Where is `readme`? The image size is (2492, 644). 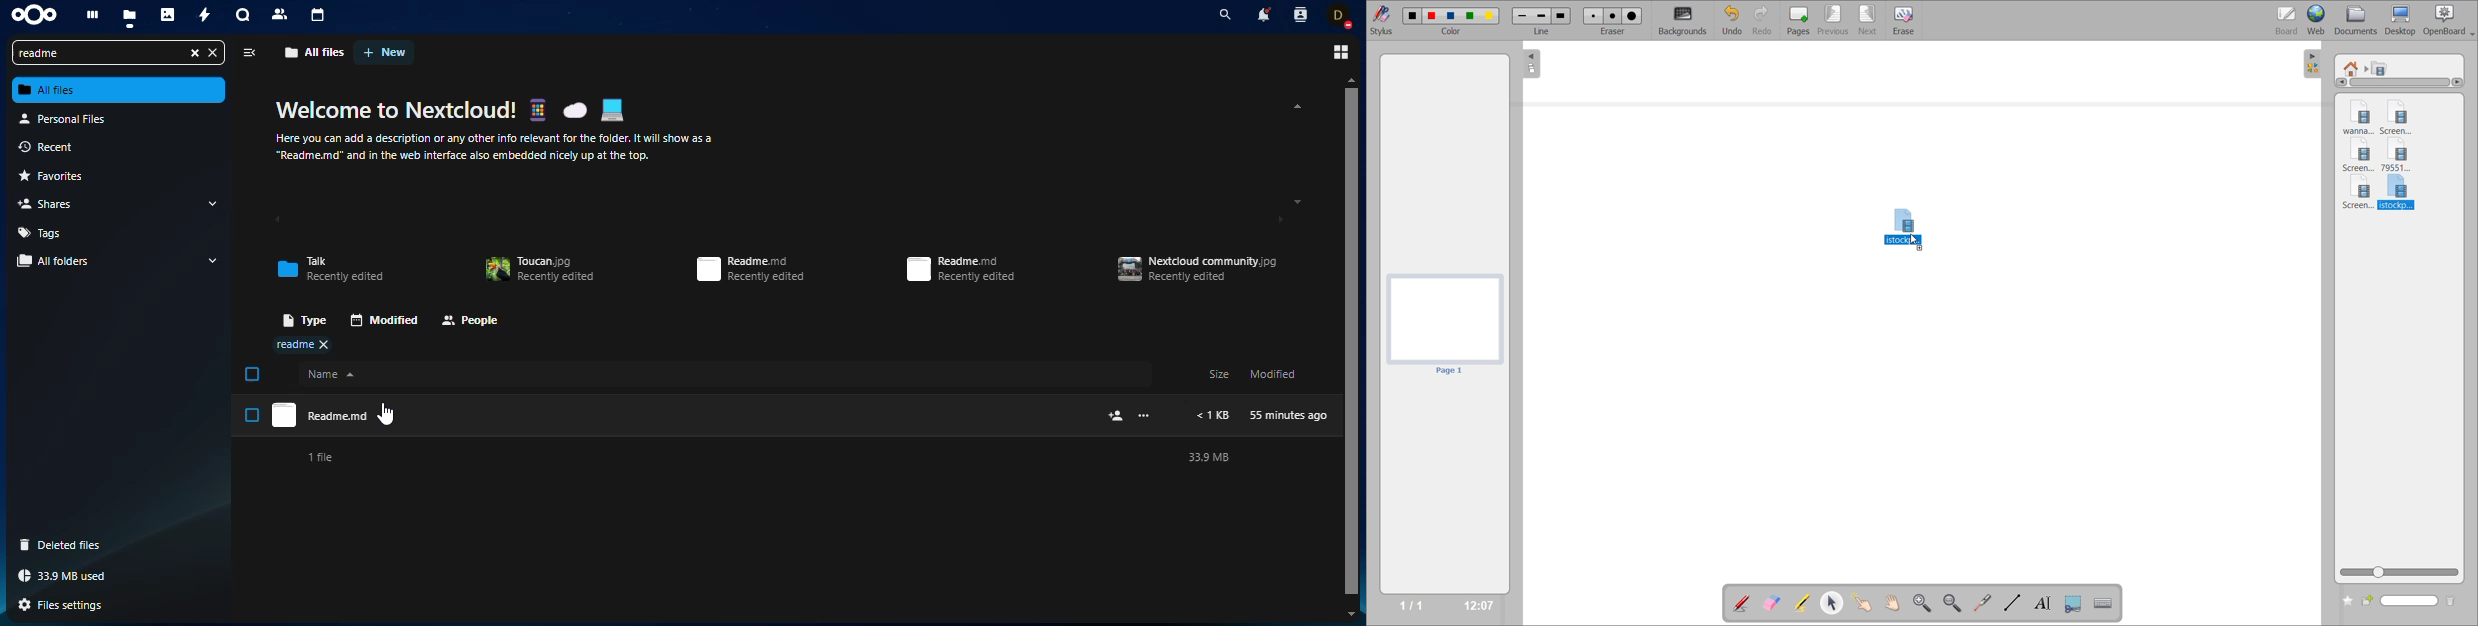 readme is located at coordinates (294, 345).